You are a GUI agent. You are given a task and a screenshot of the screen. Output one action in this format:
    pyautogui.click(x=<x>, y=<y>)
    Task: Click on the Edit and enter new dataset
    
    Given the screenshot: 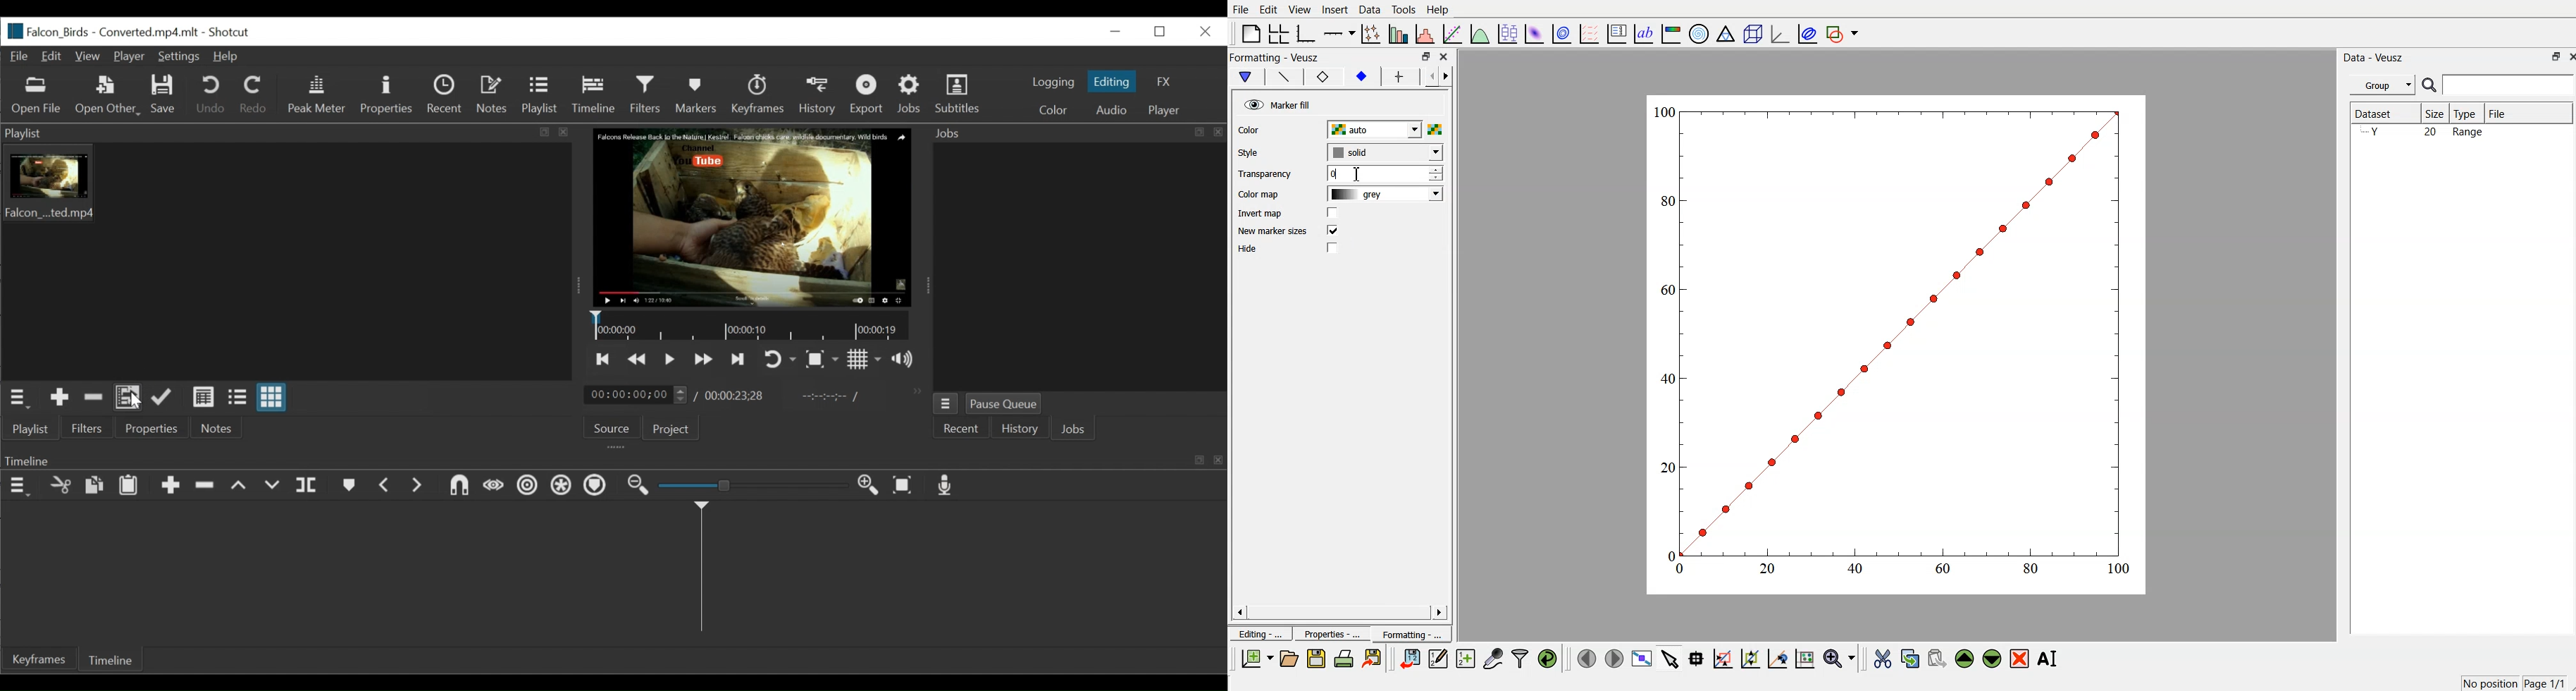 What is the action you would take?
    pyautogui.click(x=1436, y=659)
    